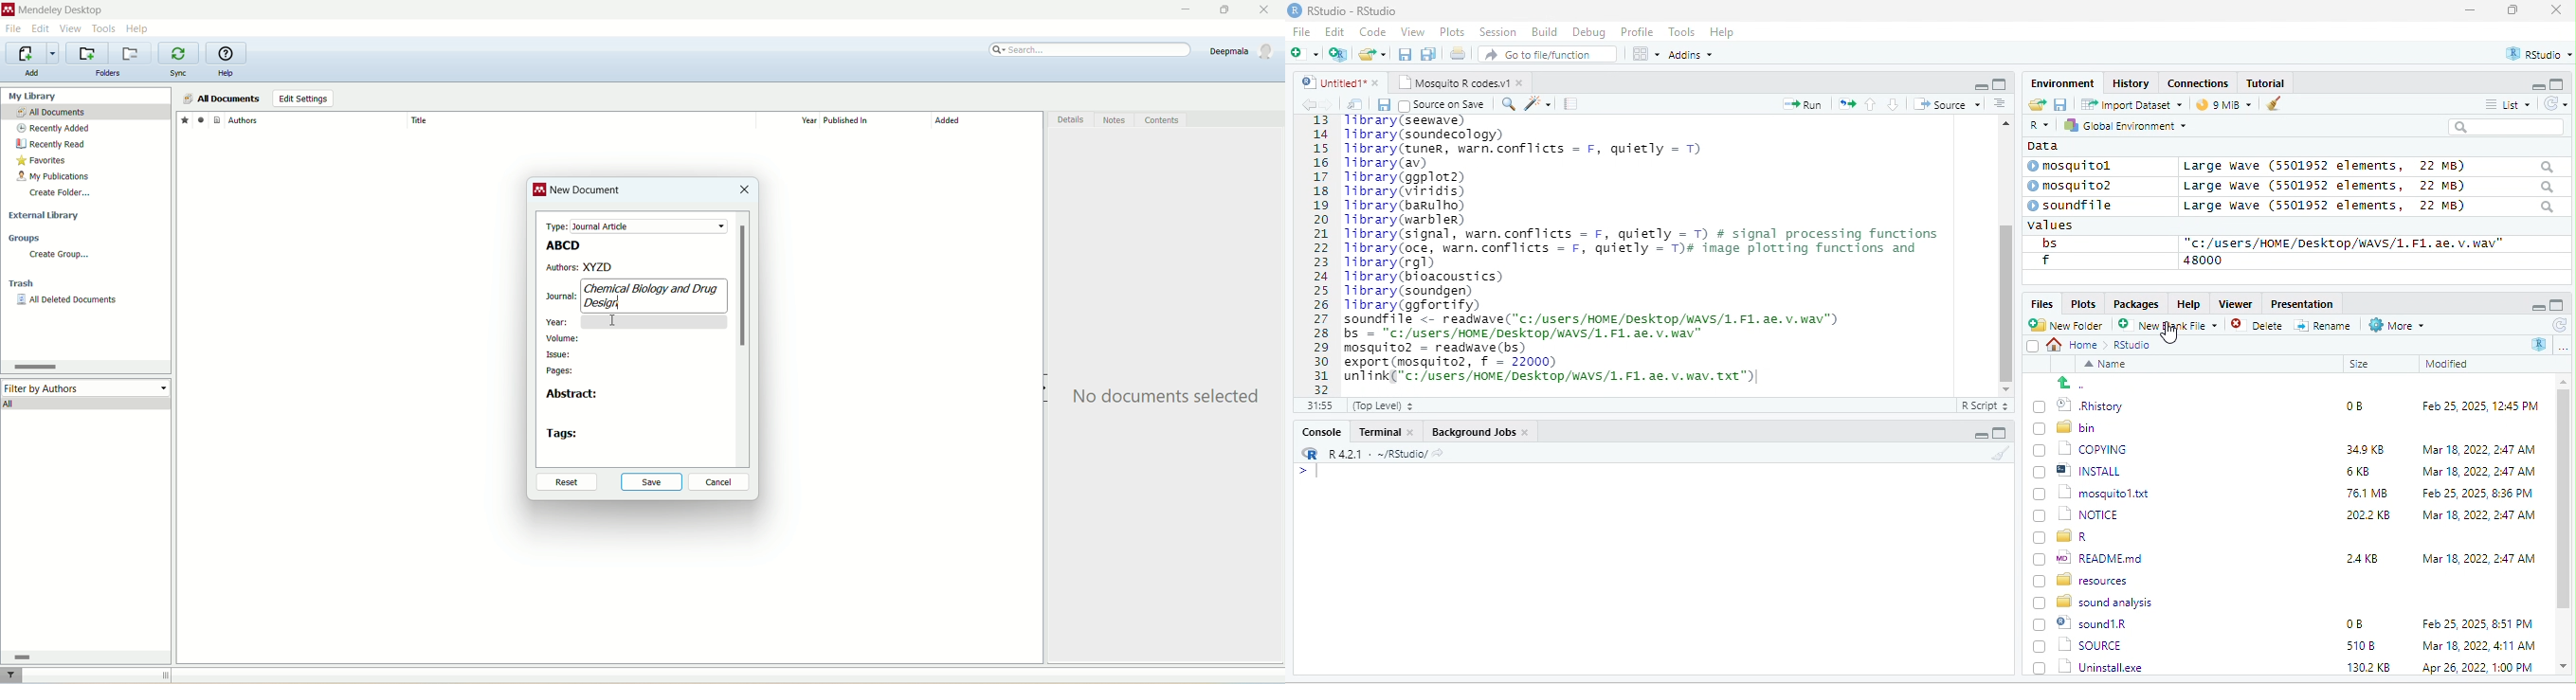 The width and height of the screenshot is (2576, 700). I want to click on minimize, so click(1978, 436).